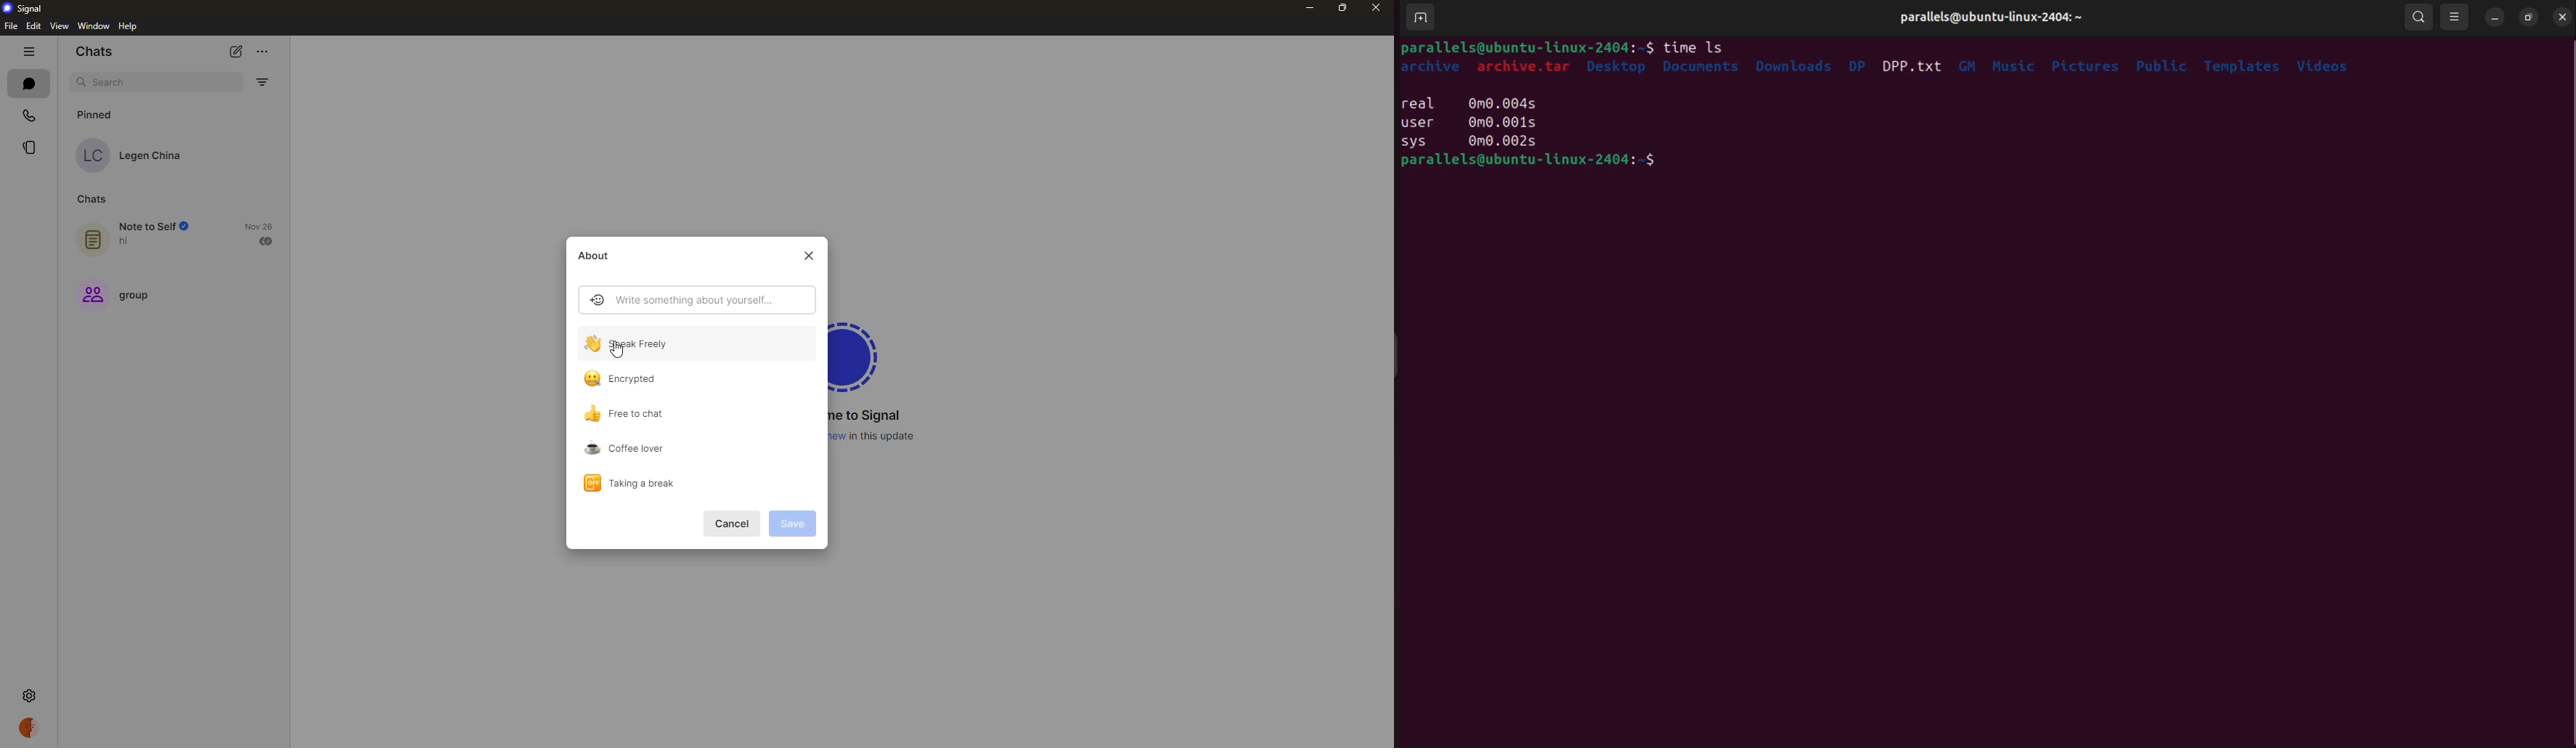 The height and width of the screenshot is (756, 2576). What do you see at coordinates (33, 26) in the screenshot?
I see `edit` at bounding box center [33, 26].